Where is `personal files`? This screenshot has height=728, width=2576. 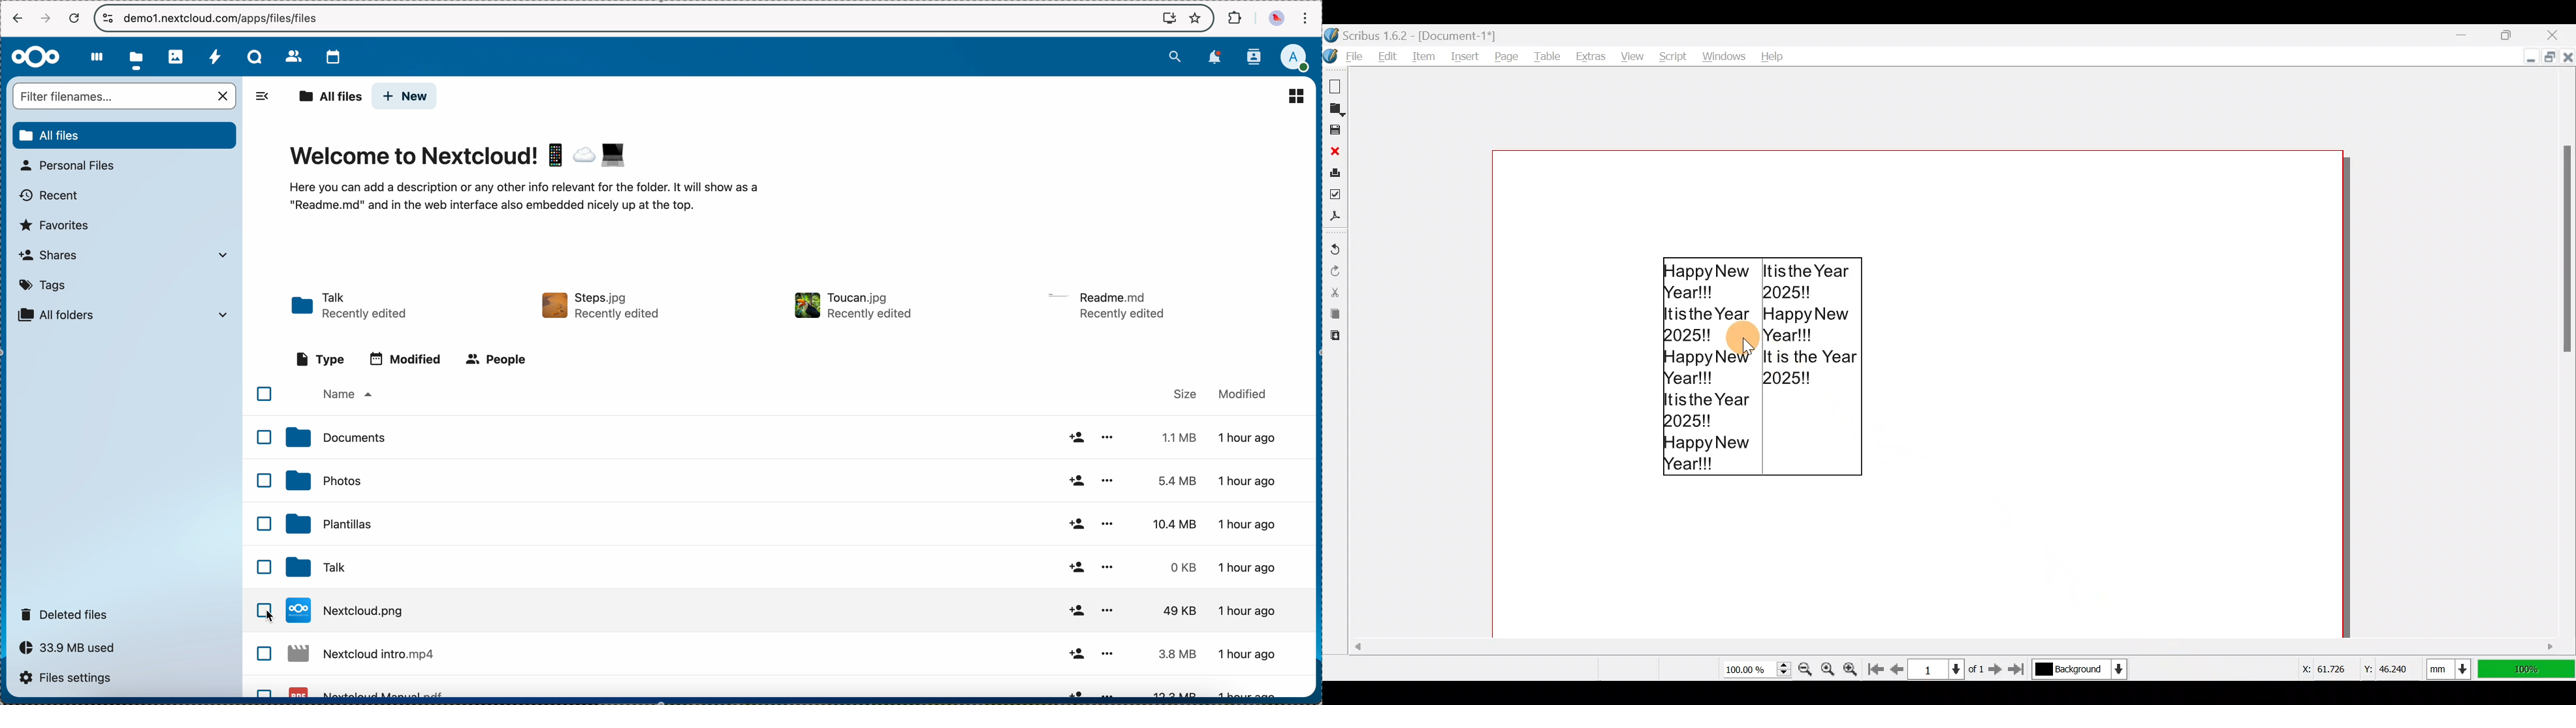 personal files is located at coordinates (74, 166).